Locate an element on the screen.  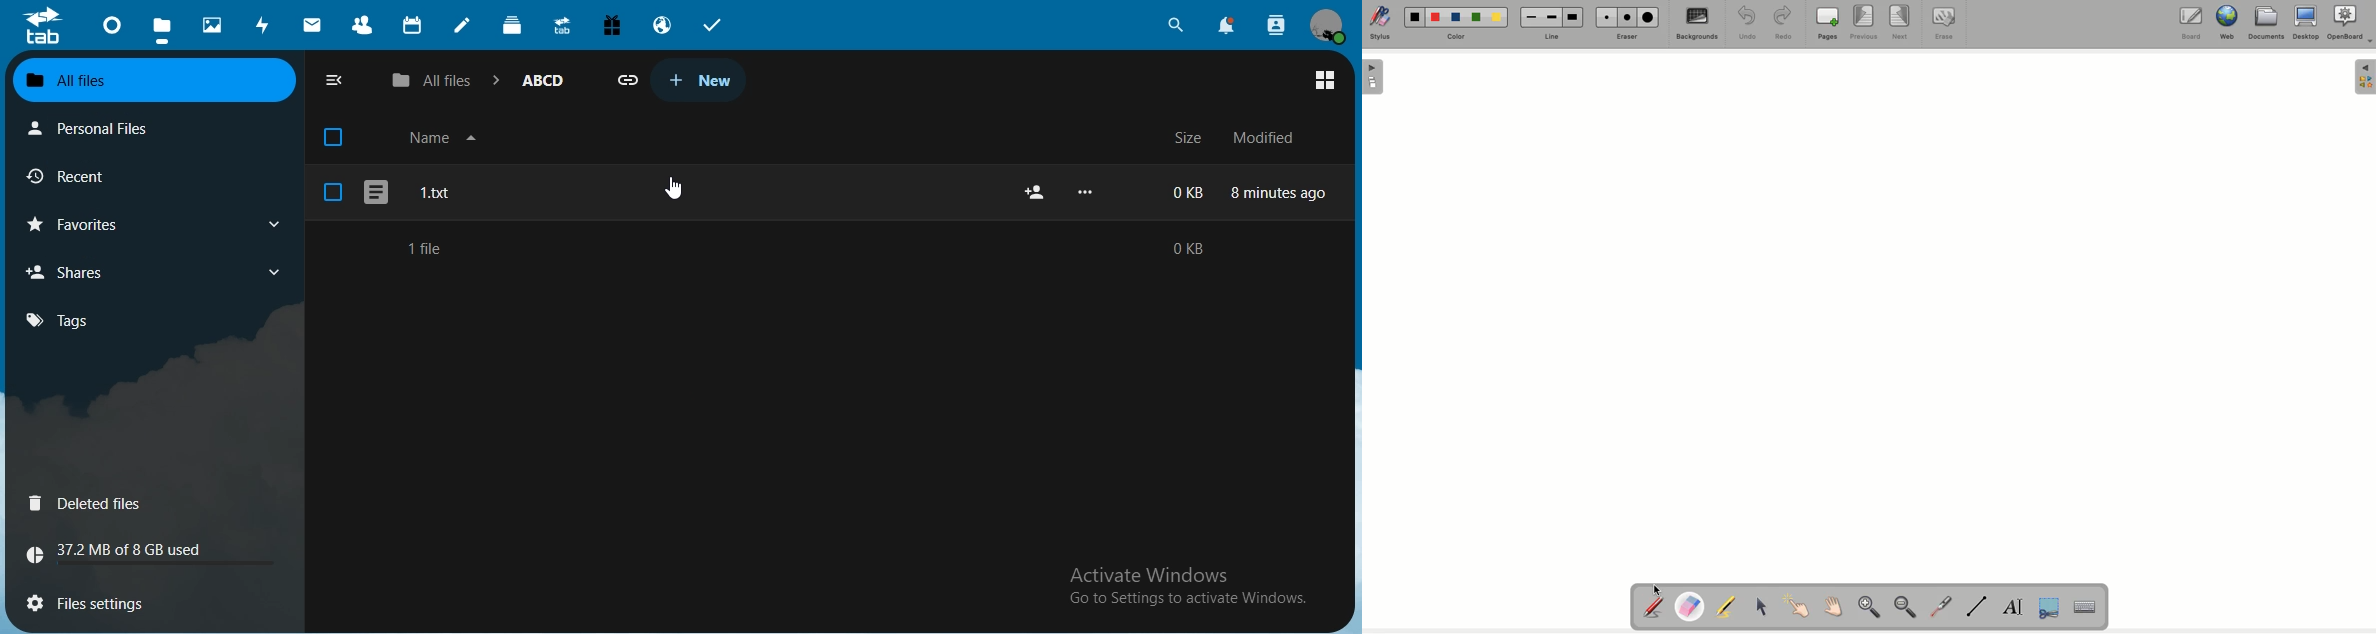
new is located at coordinates (696, 79).